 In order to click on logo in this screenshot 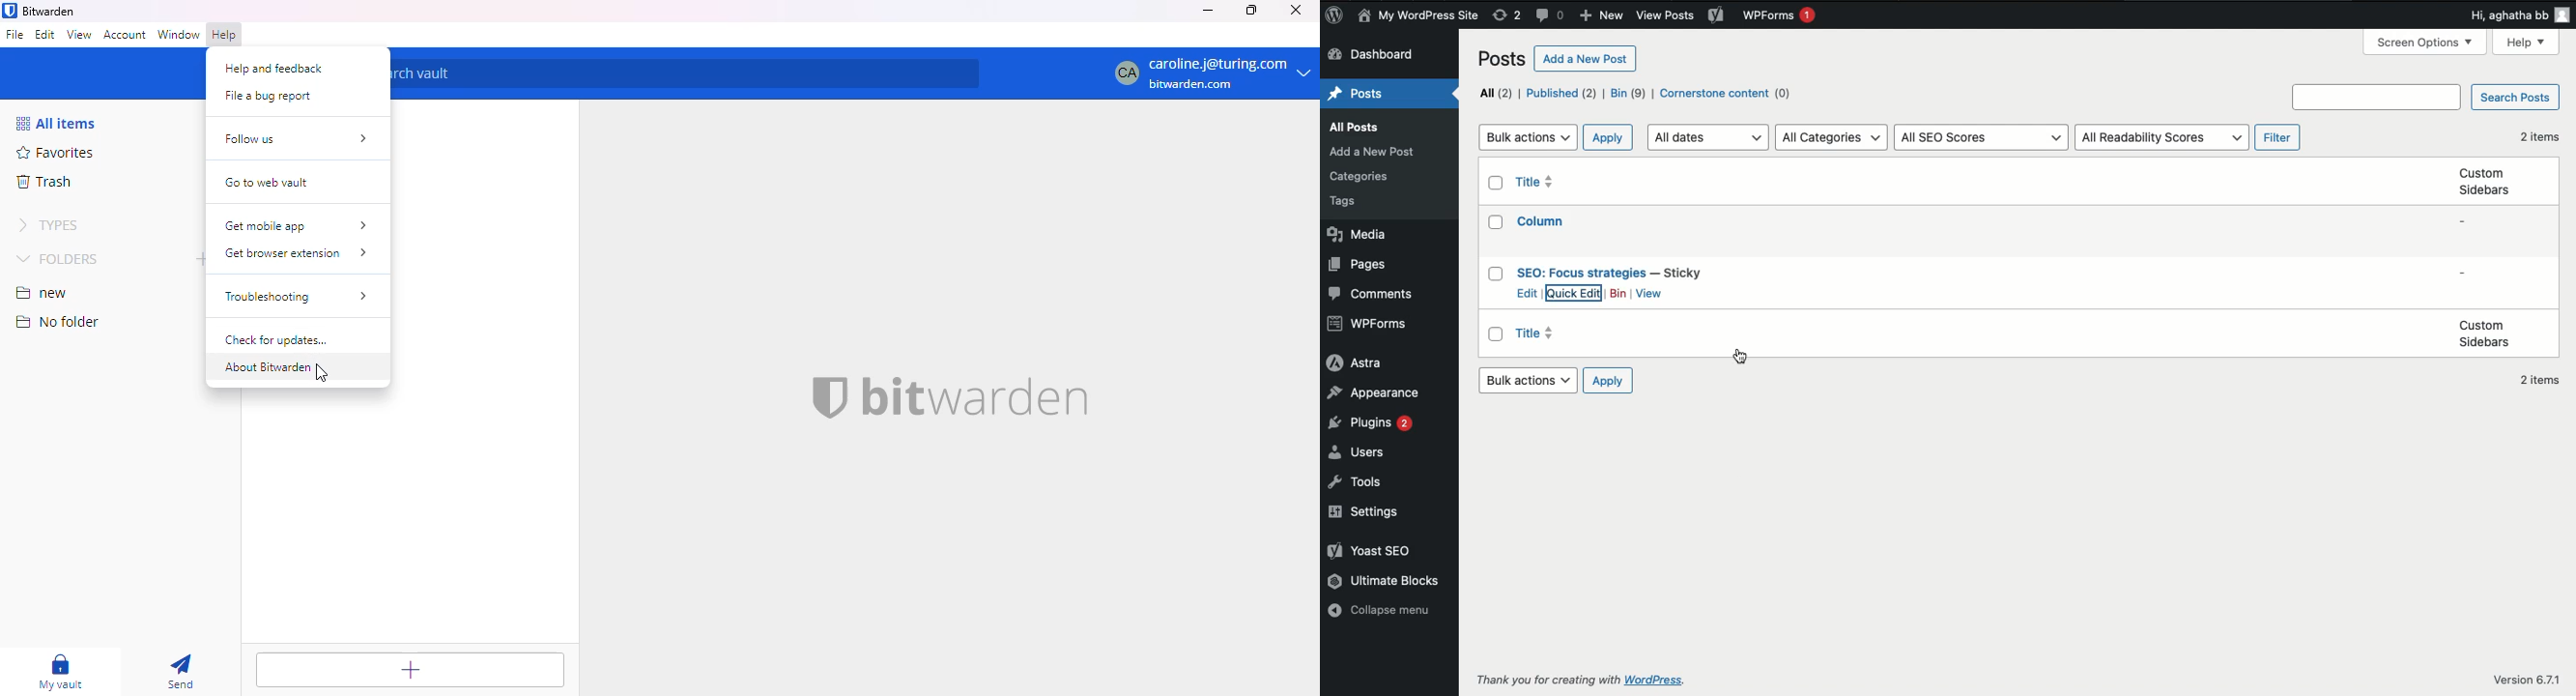, I will do `click(10, 11)`.